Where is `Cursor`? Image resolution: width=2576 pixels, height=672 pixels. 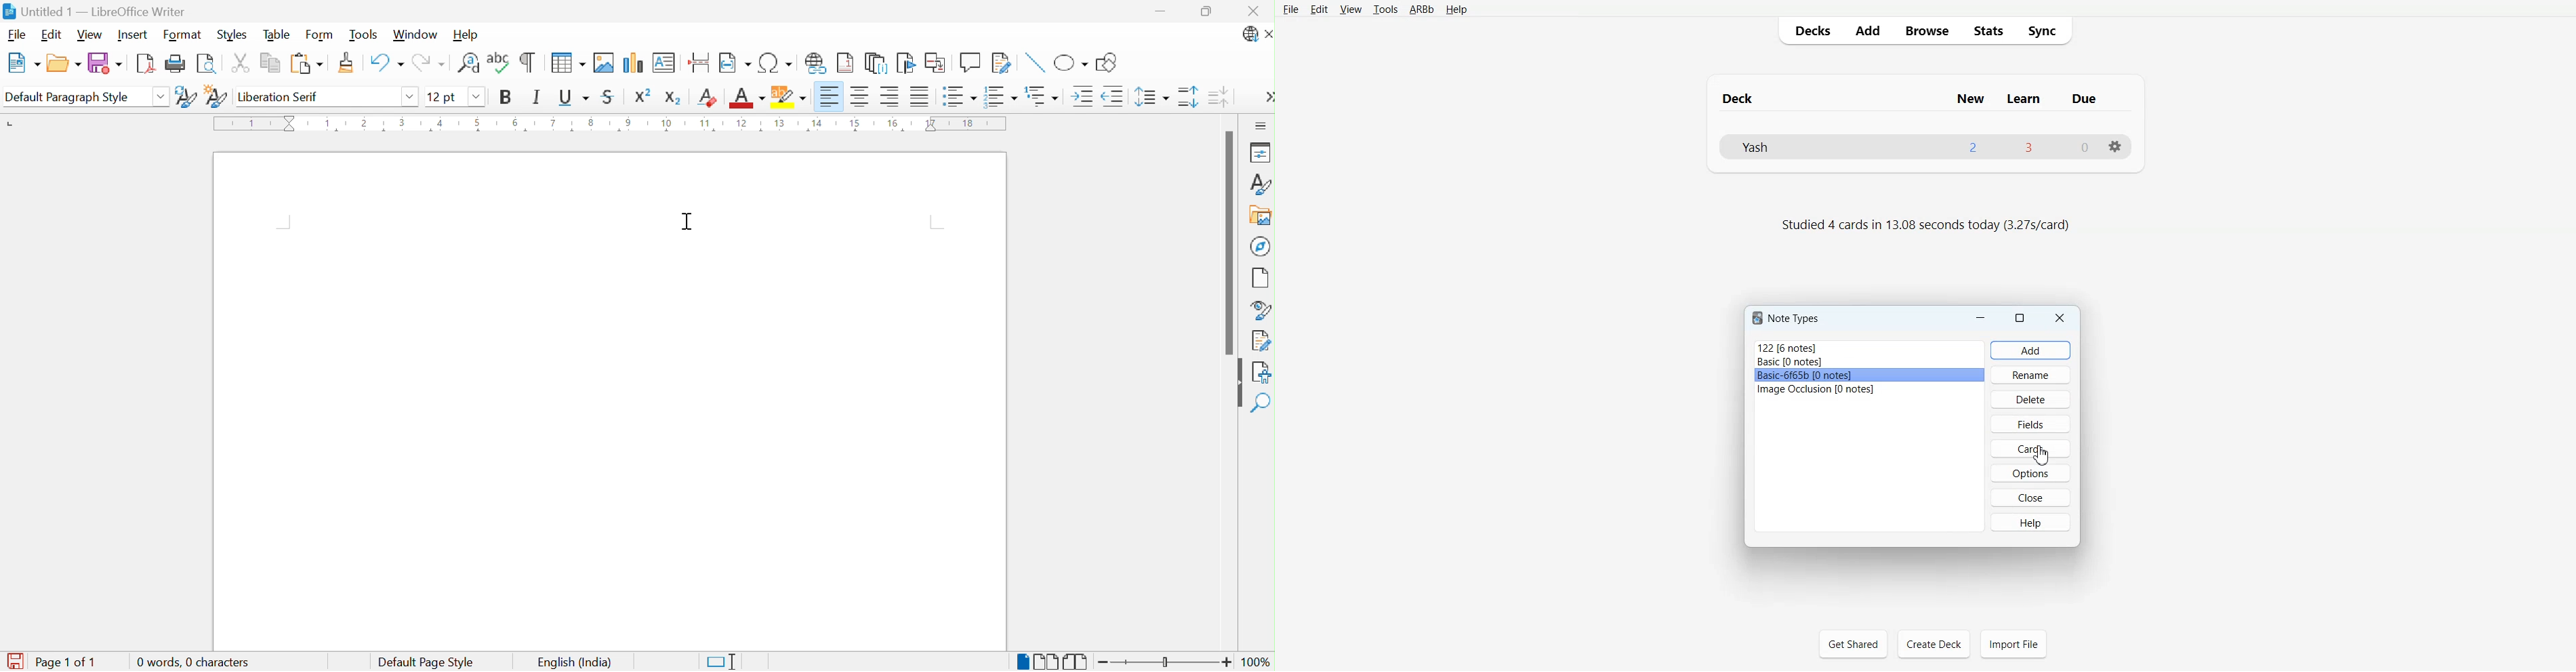 Cursor is located at coordinates (2042, 456).